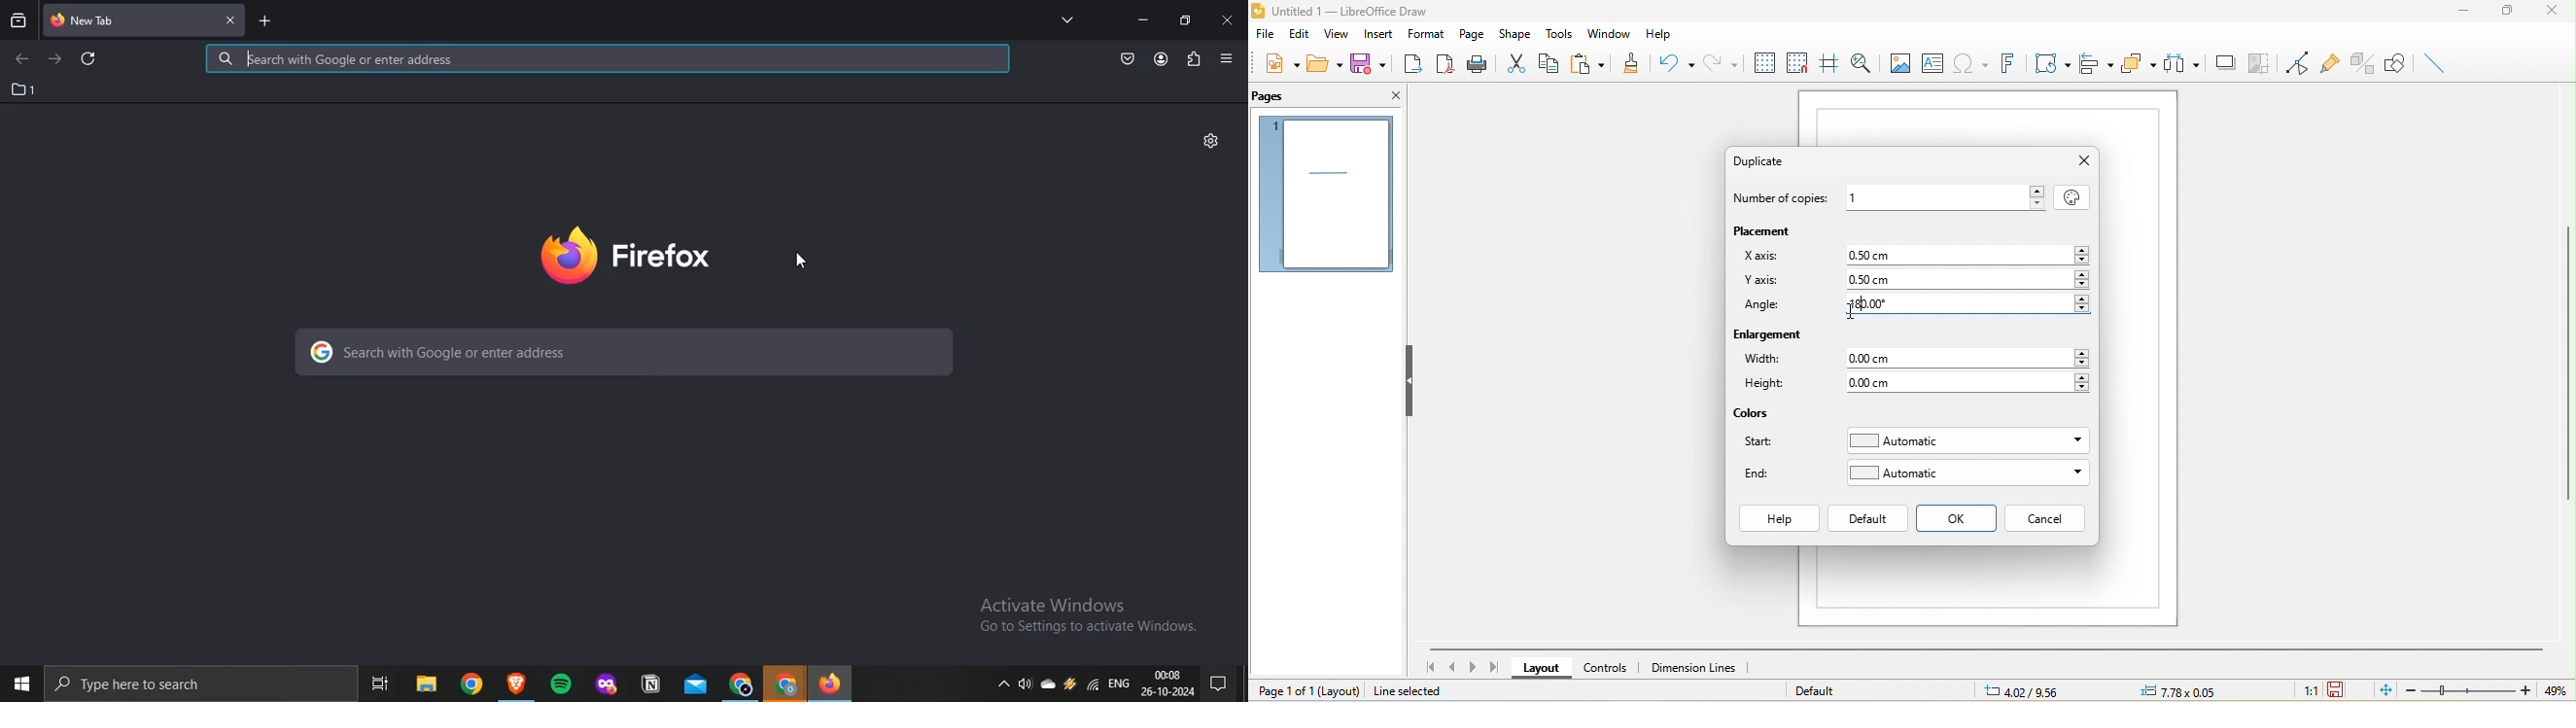  What do you see at coordinates (1368, 62) in the screenshot?
I see `save` at bounding box center [1368, 62].